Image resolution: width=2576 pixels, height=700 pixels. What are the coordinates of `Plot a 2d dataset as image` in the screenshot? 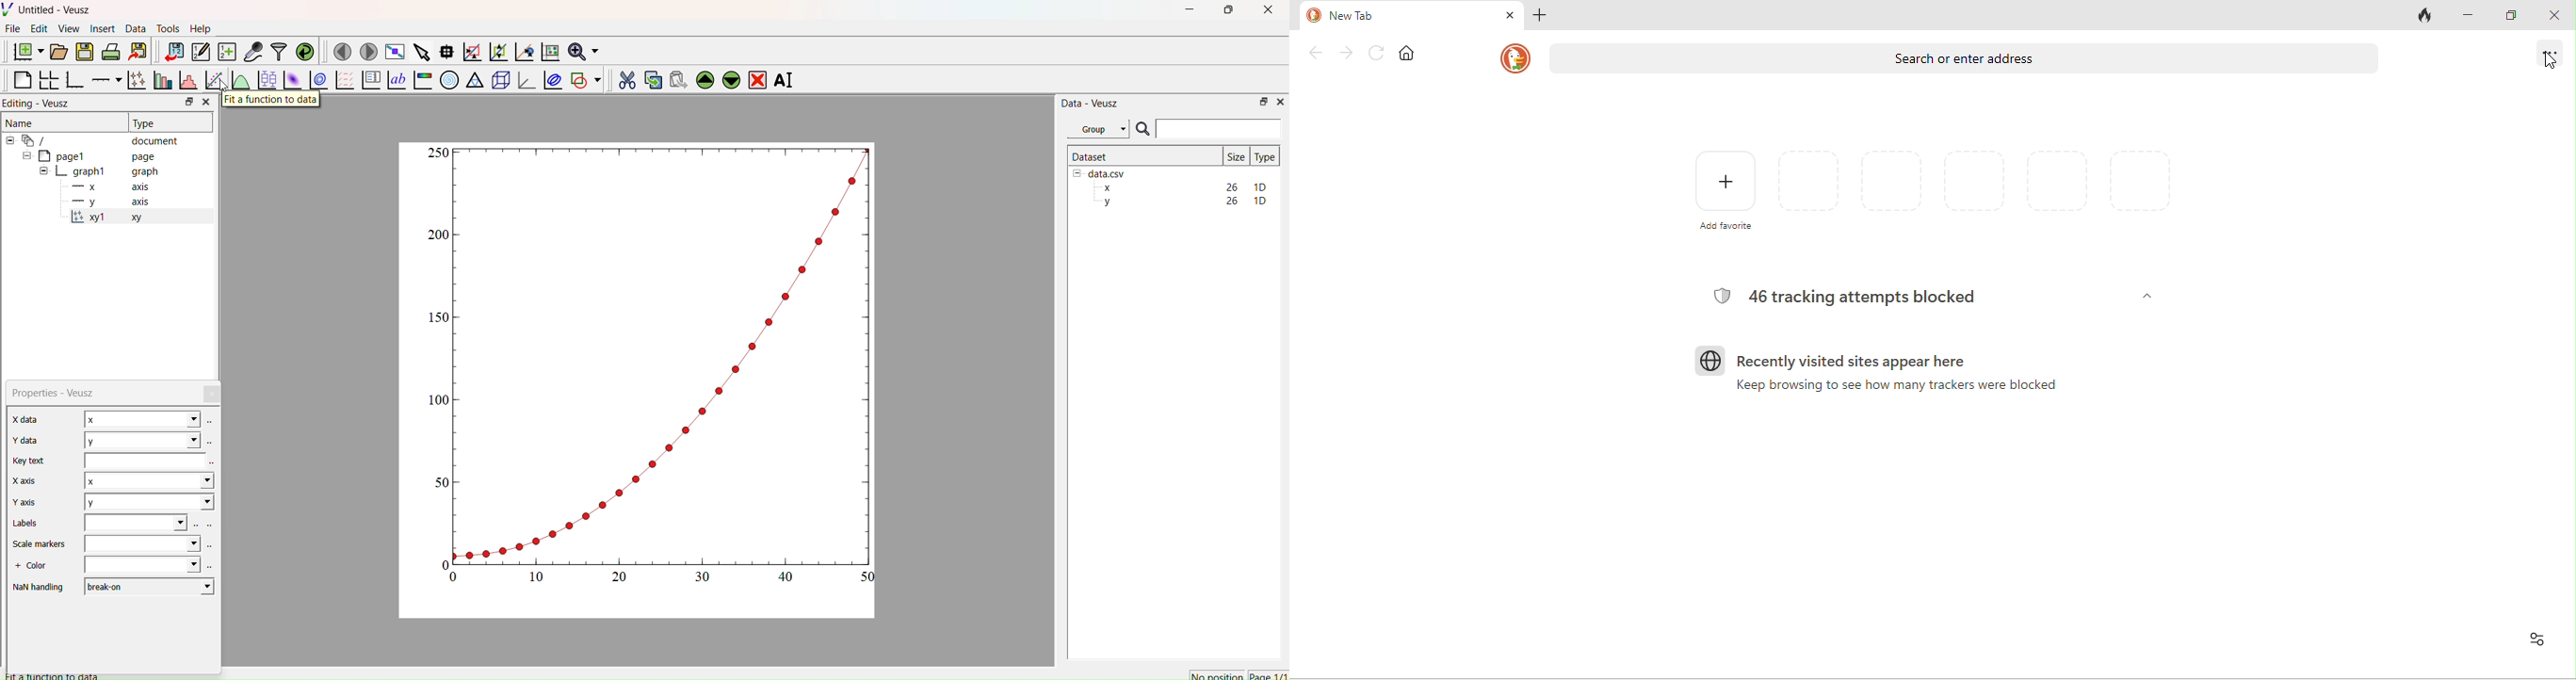 It's located at (292, 80).